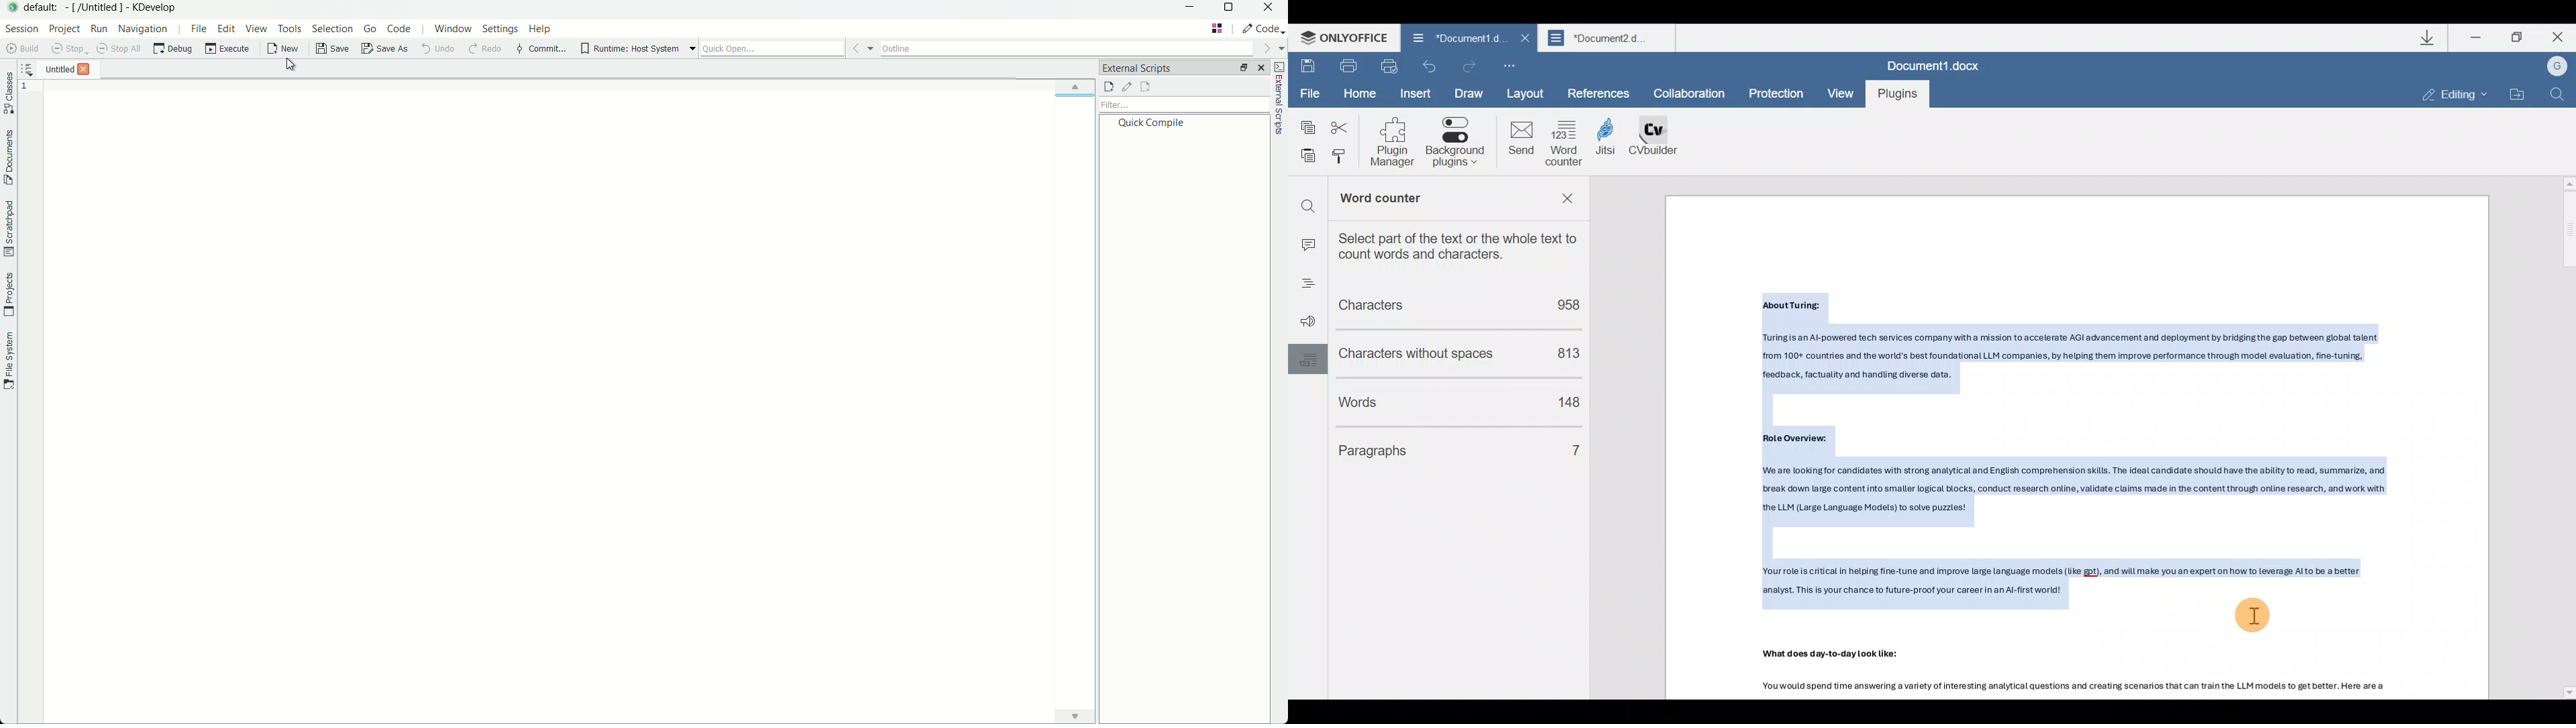 Image resolution: width=2576 pixels, height=728 pixels. I want to click on Copy style, so click(1344, 159).